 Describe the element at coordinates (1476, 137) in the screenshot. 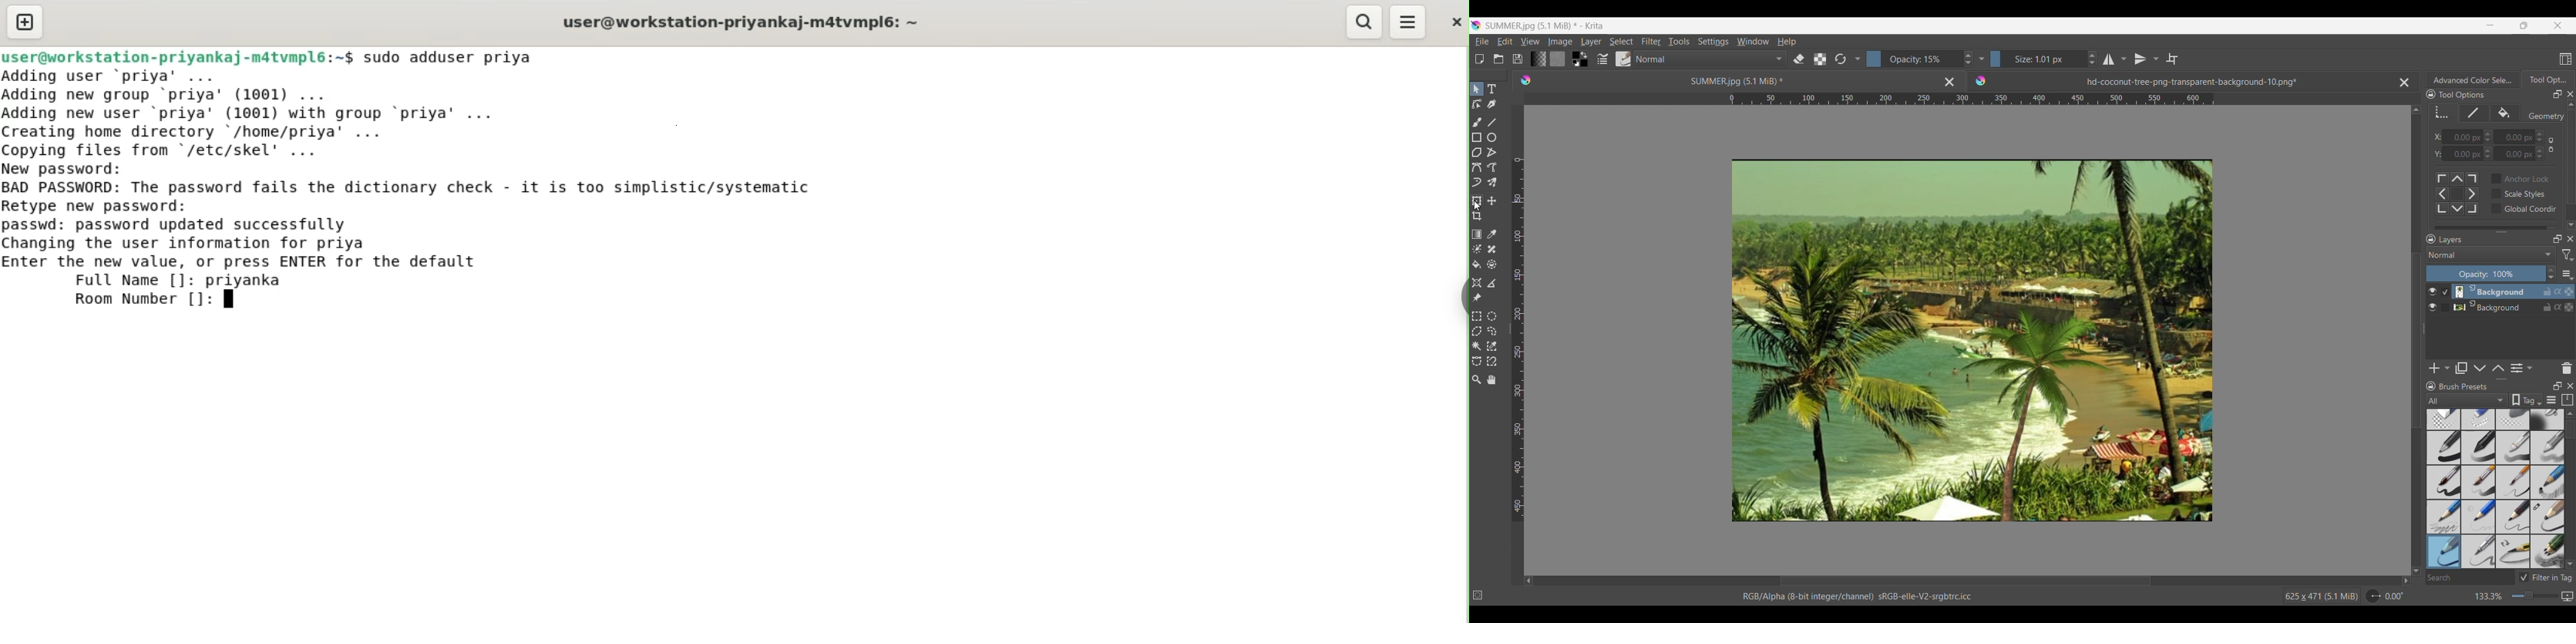

I see `Rectangle tool` at that location.